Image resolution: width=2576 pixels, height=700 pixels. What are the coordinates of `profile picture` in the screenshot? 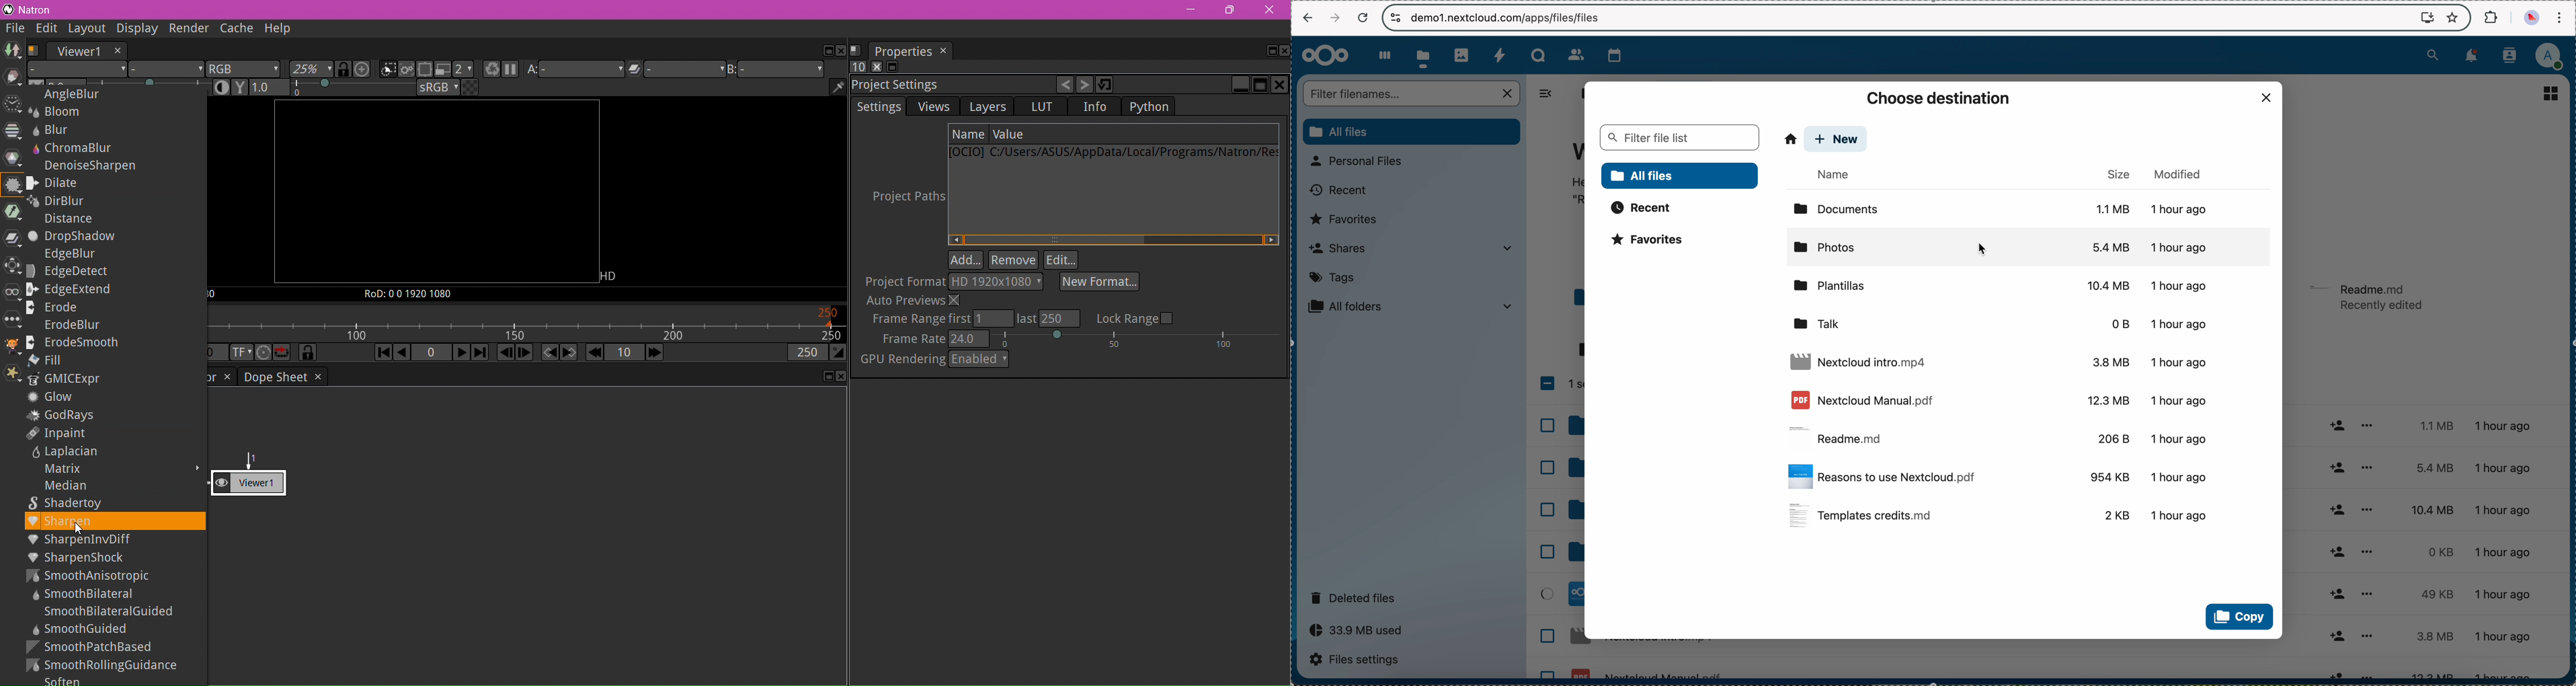 It's located at (2530, 18).